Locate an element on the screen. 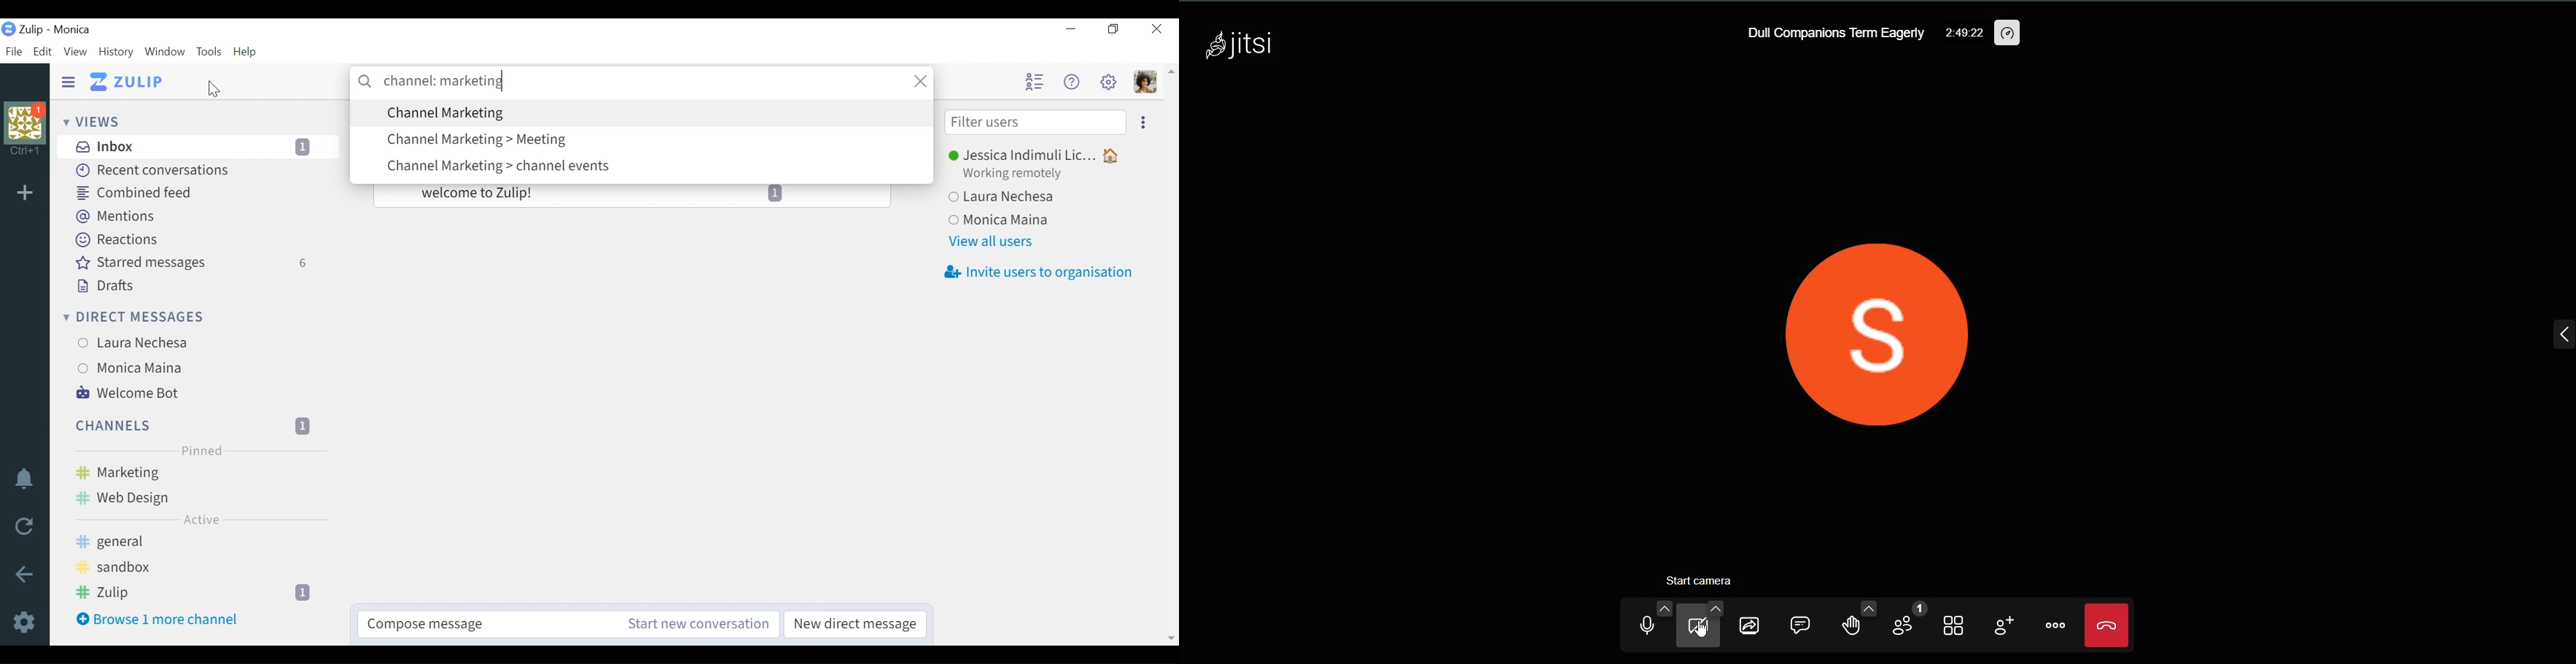 Image resolution: width=2576 pixels, height=672 pixels. Edit is located at coordinates (44, 52).